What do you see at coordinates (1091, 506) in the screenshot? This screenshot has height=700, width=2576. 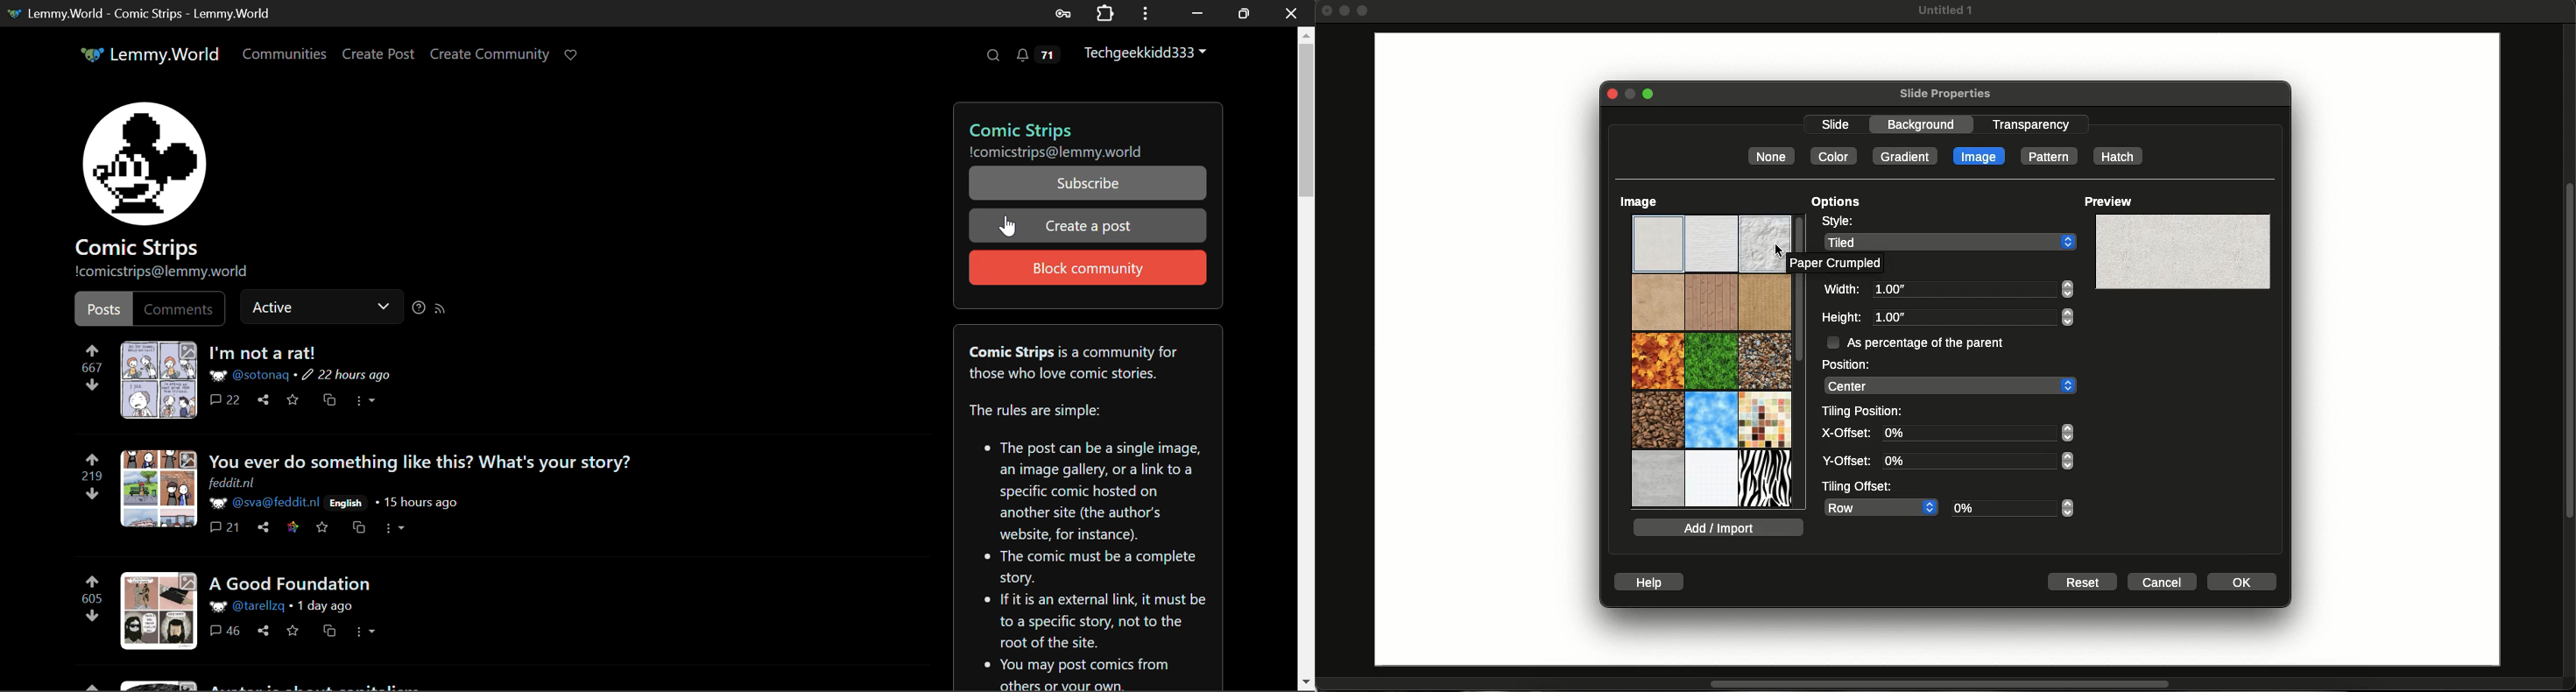 I see `Comic Strips is a community for those who love comic stories. The rules are simple:* The post can be a single image, an image gallery, or a link to a specific comic hosted on another site (the author's website, for instance).* The comic must be a complete story. If it is an external link, it must be to a specific story, not to the root of the site.* You may post comics from others or your own.` at bounding box center [1091, 506].